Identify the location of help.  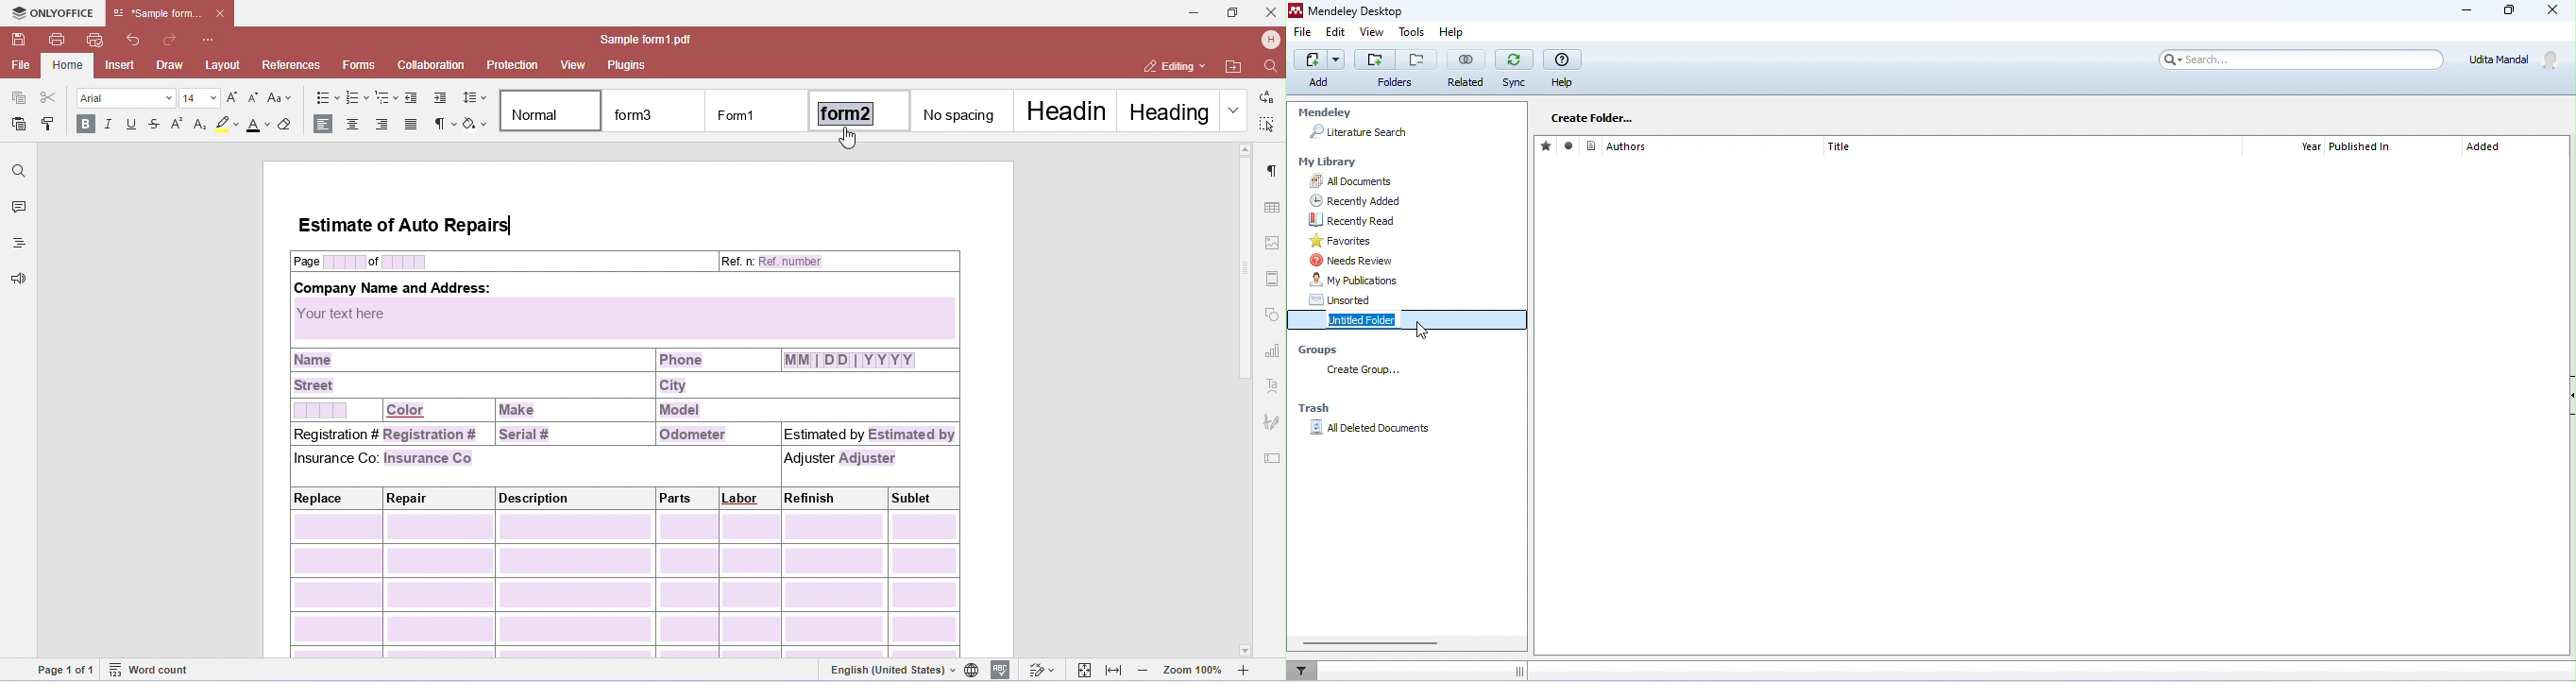
(1563, 68).